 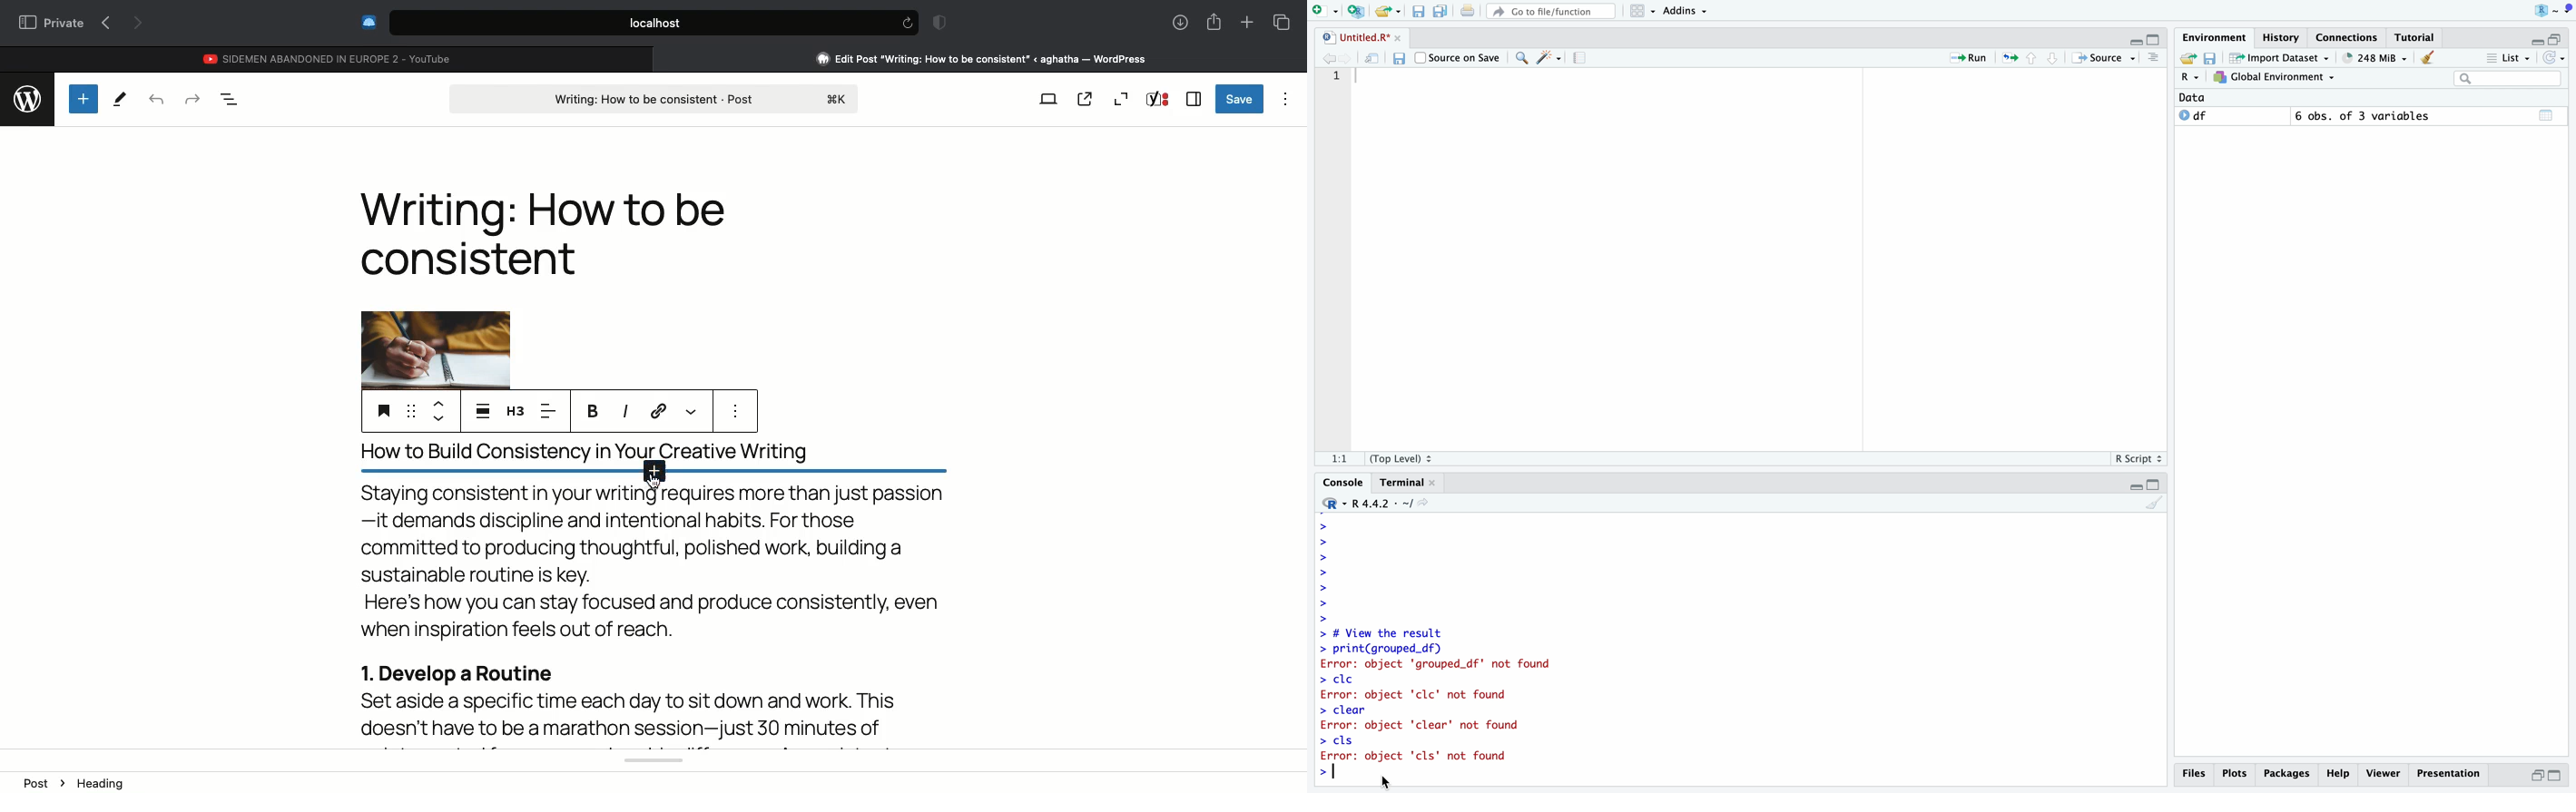 I want to click on Previous page, so click(x=105, y=24).